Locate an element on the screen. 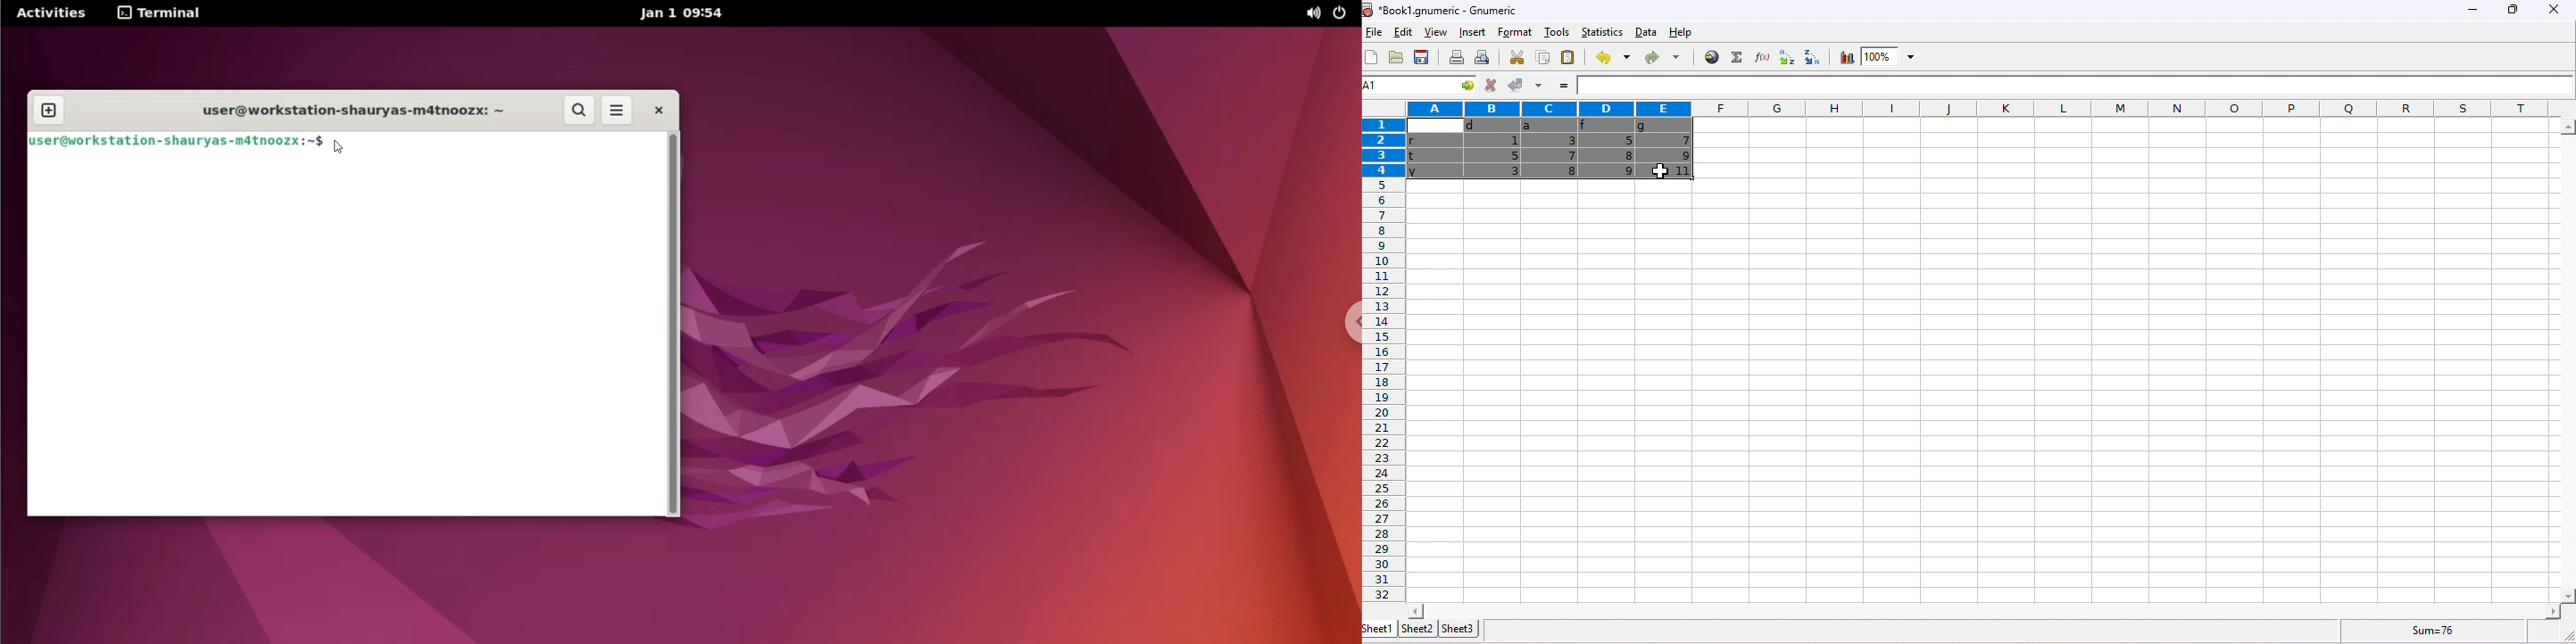 This screenshot has height=644, width=2576. selected cell ranges is located at coordinates (1387, 87).